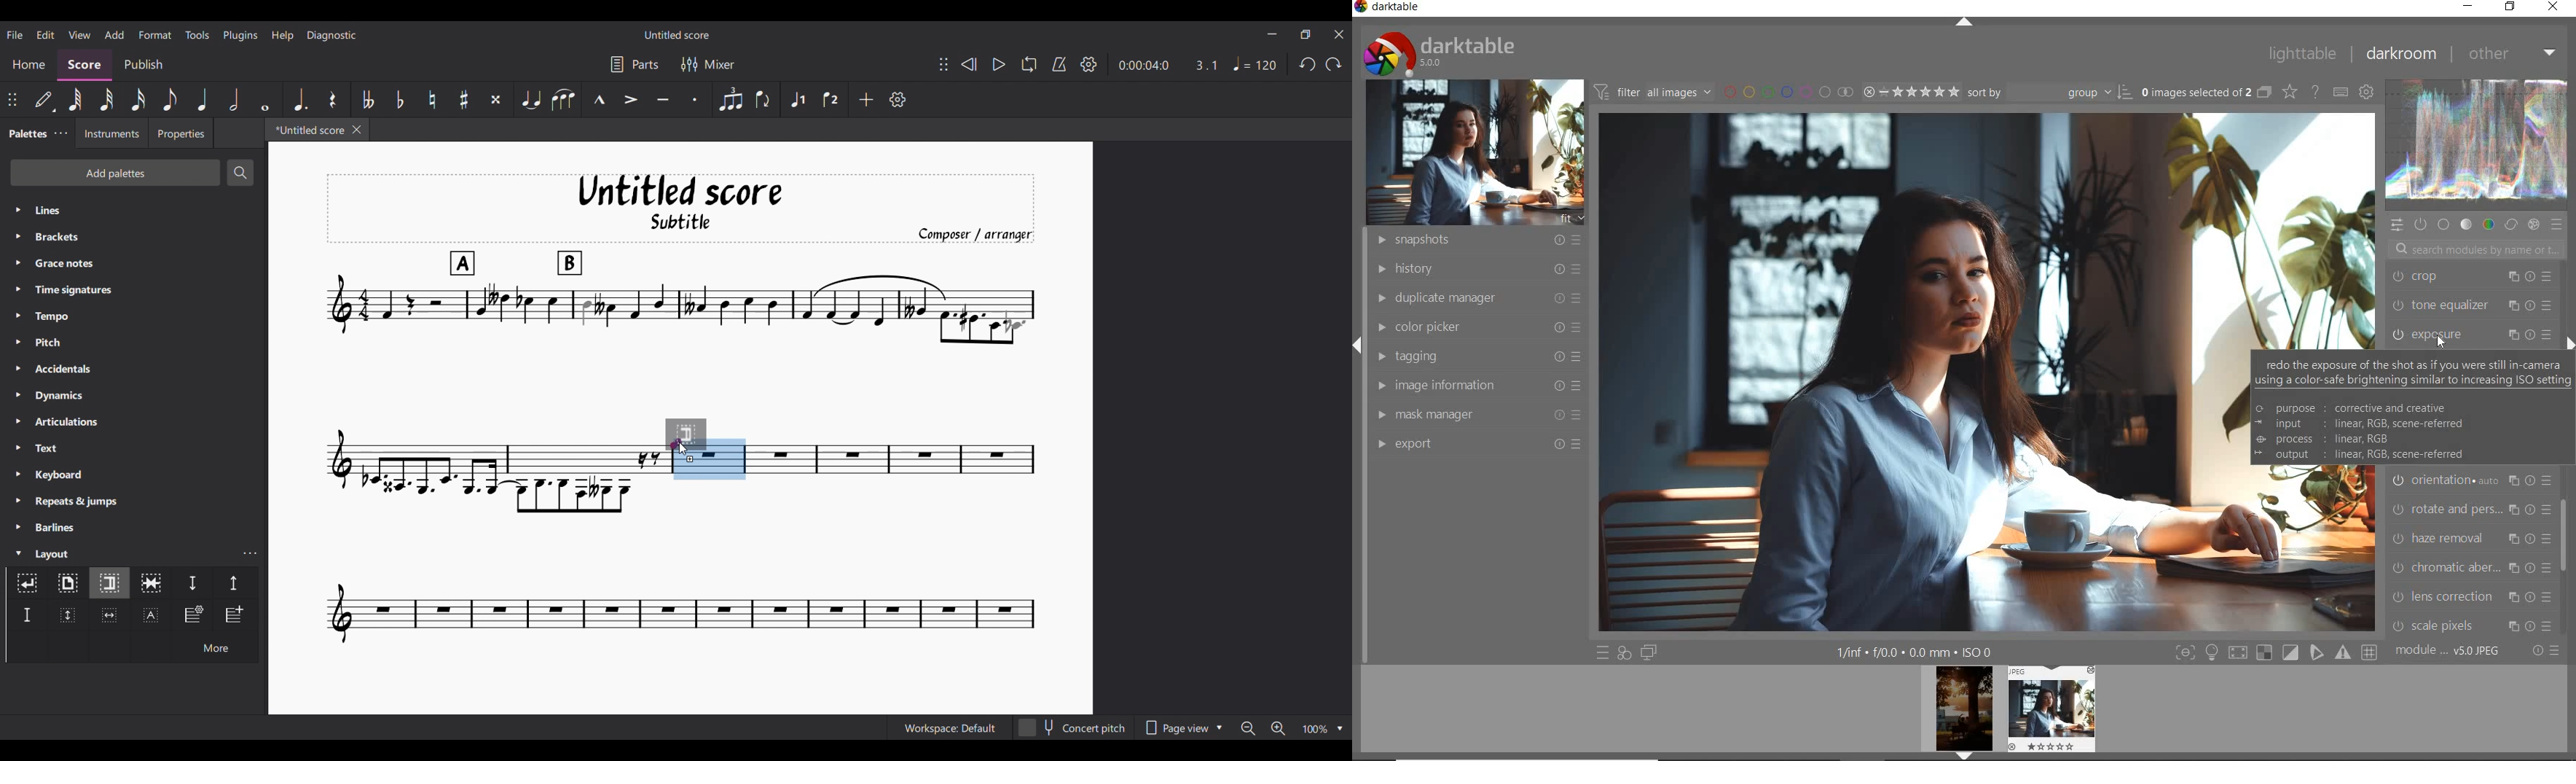 This screenshot has width=2576, height=784. I want to click on TONE EQUALIZER, so click(2470, 304).